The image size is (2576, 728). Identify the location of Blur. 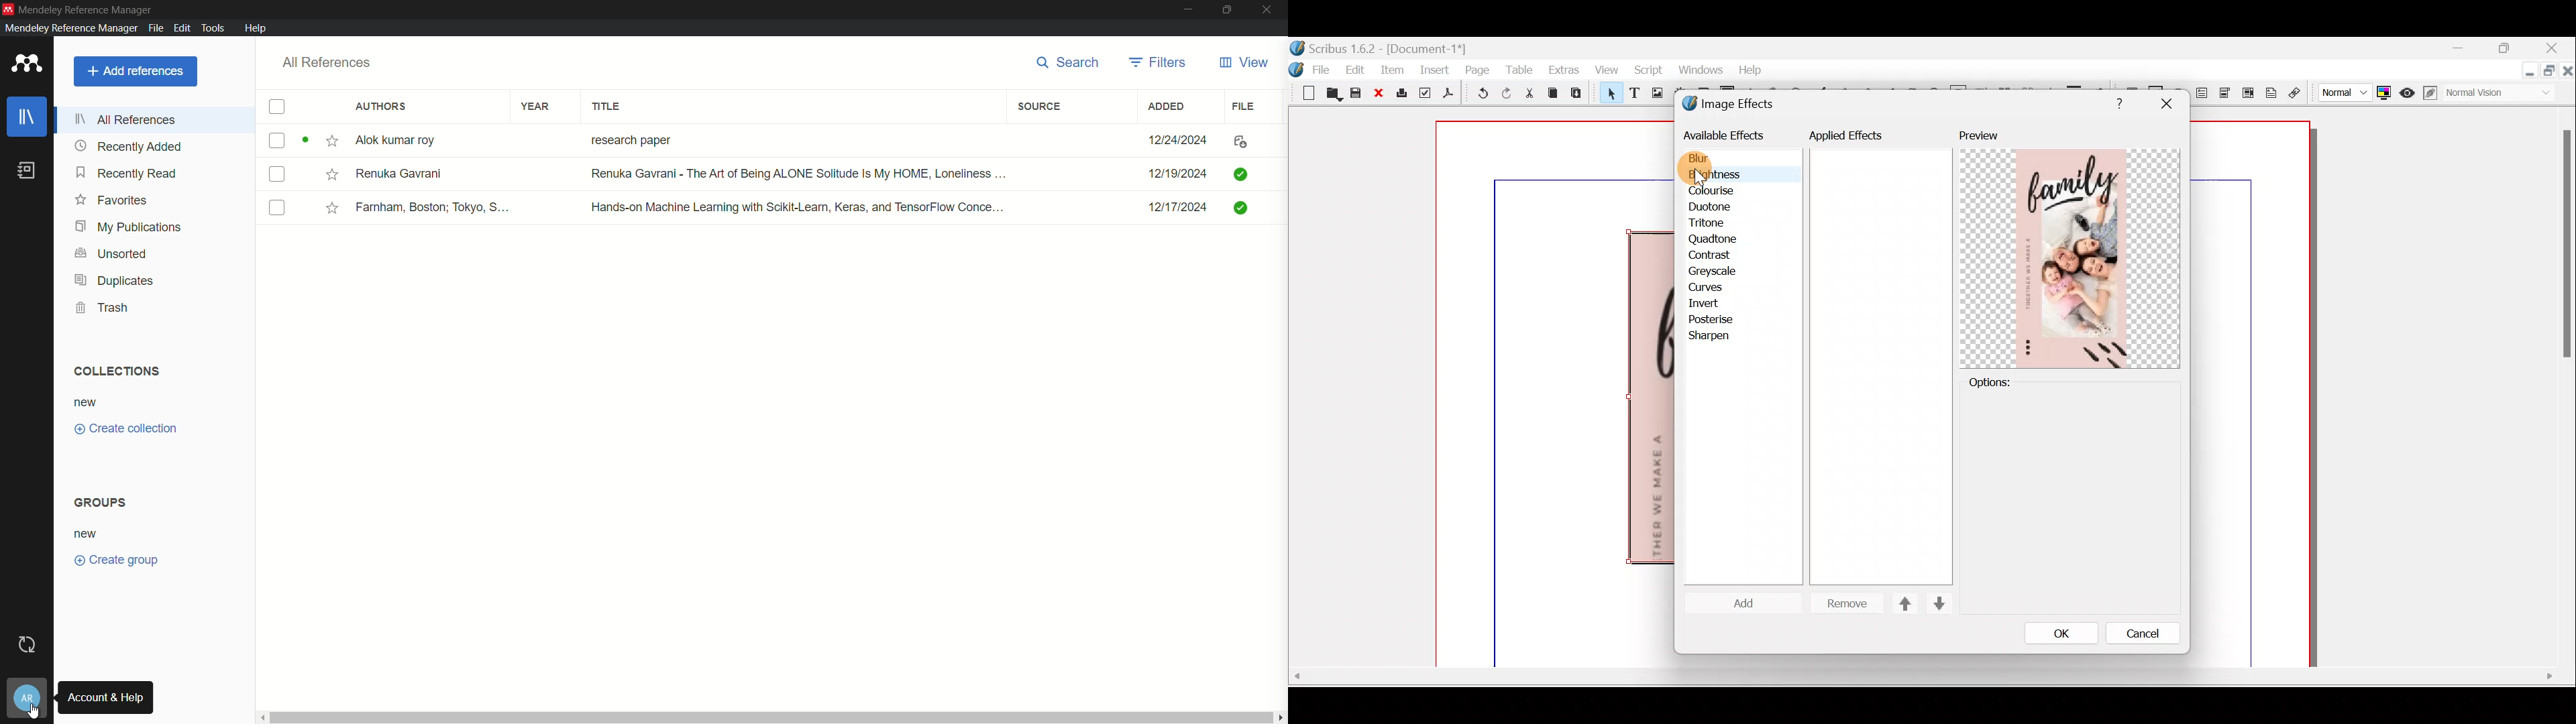
(1712, 159).